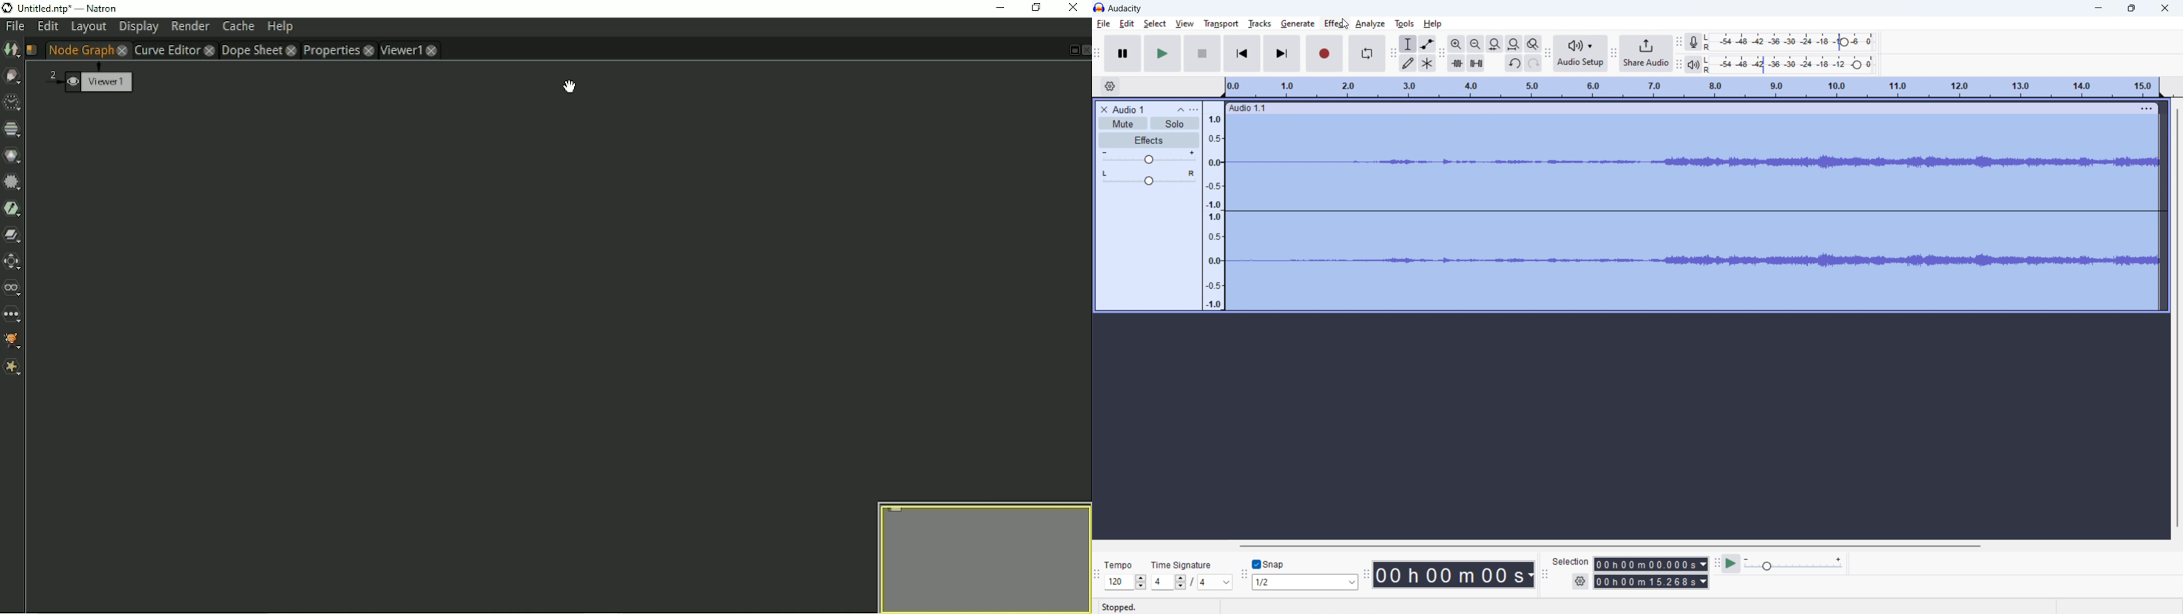  Describe the element at coordinates (2178, 318) in the screenshot. I see `vertical scrollbar` at that location.